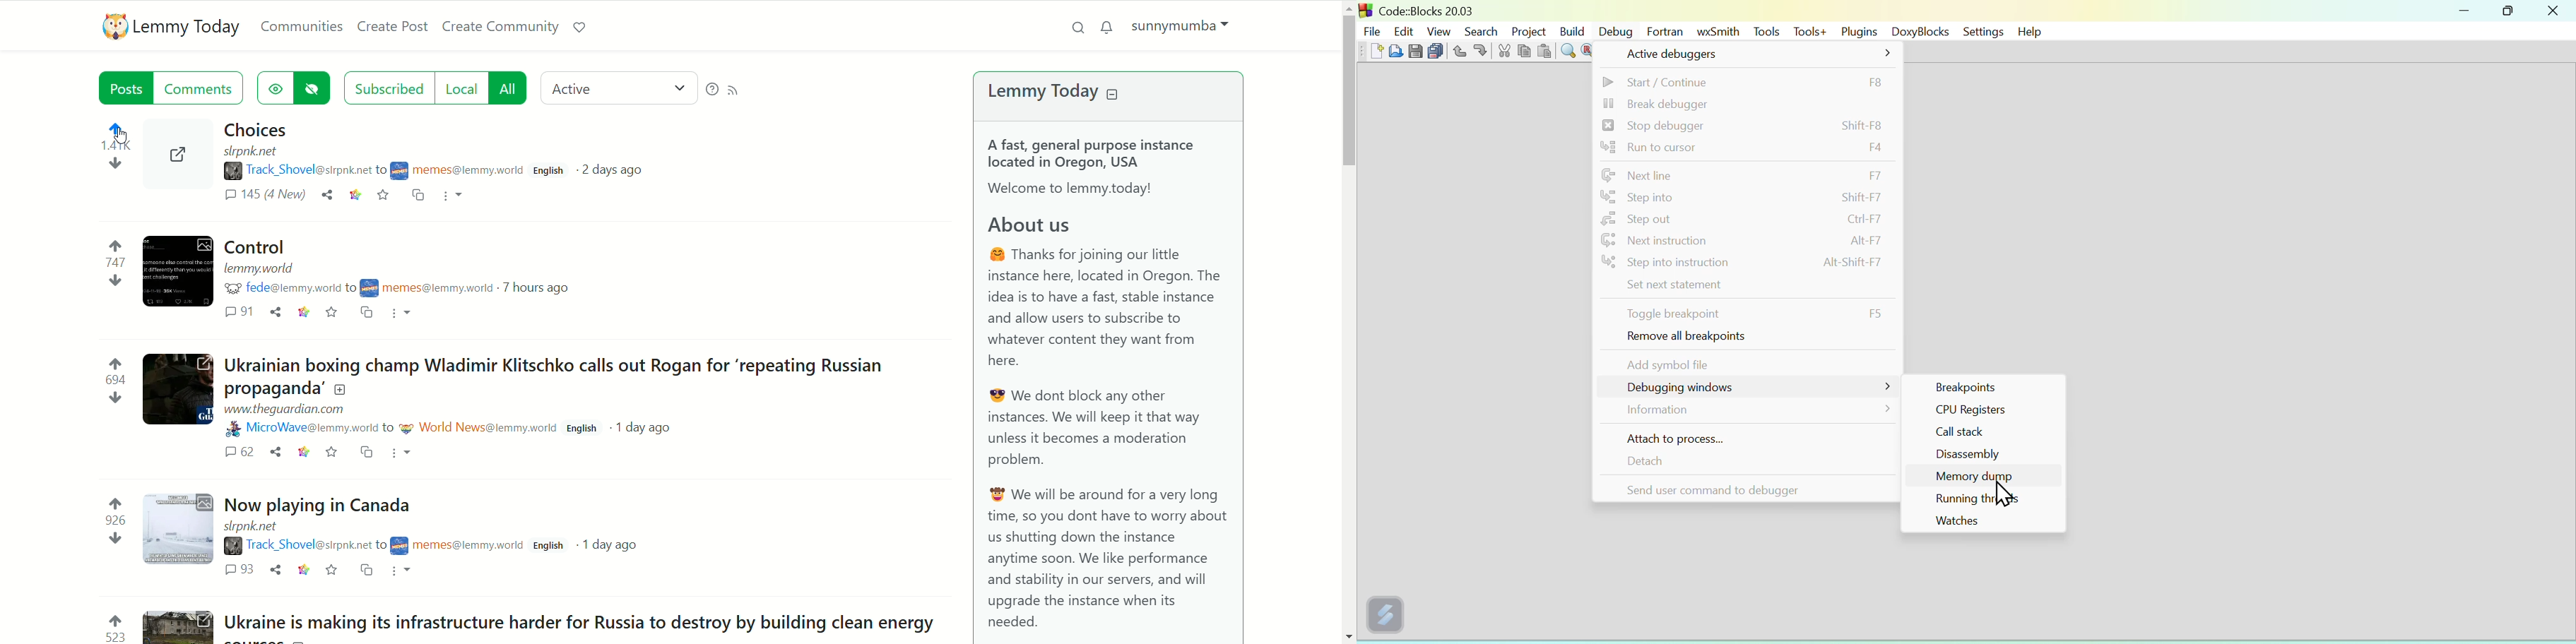 This screenshot has width=2576, height=644. Describe the element at coordinates (1745, 363) in the screenshot. I see `add symbol file` at that location.